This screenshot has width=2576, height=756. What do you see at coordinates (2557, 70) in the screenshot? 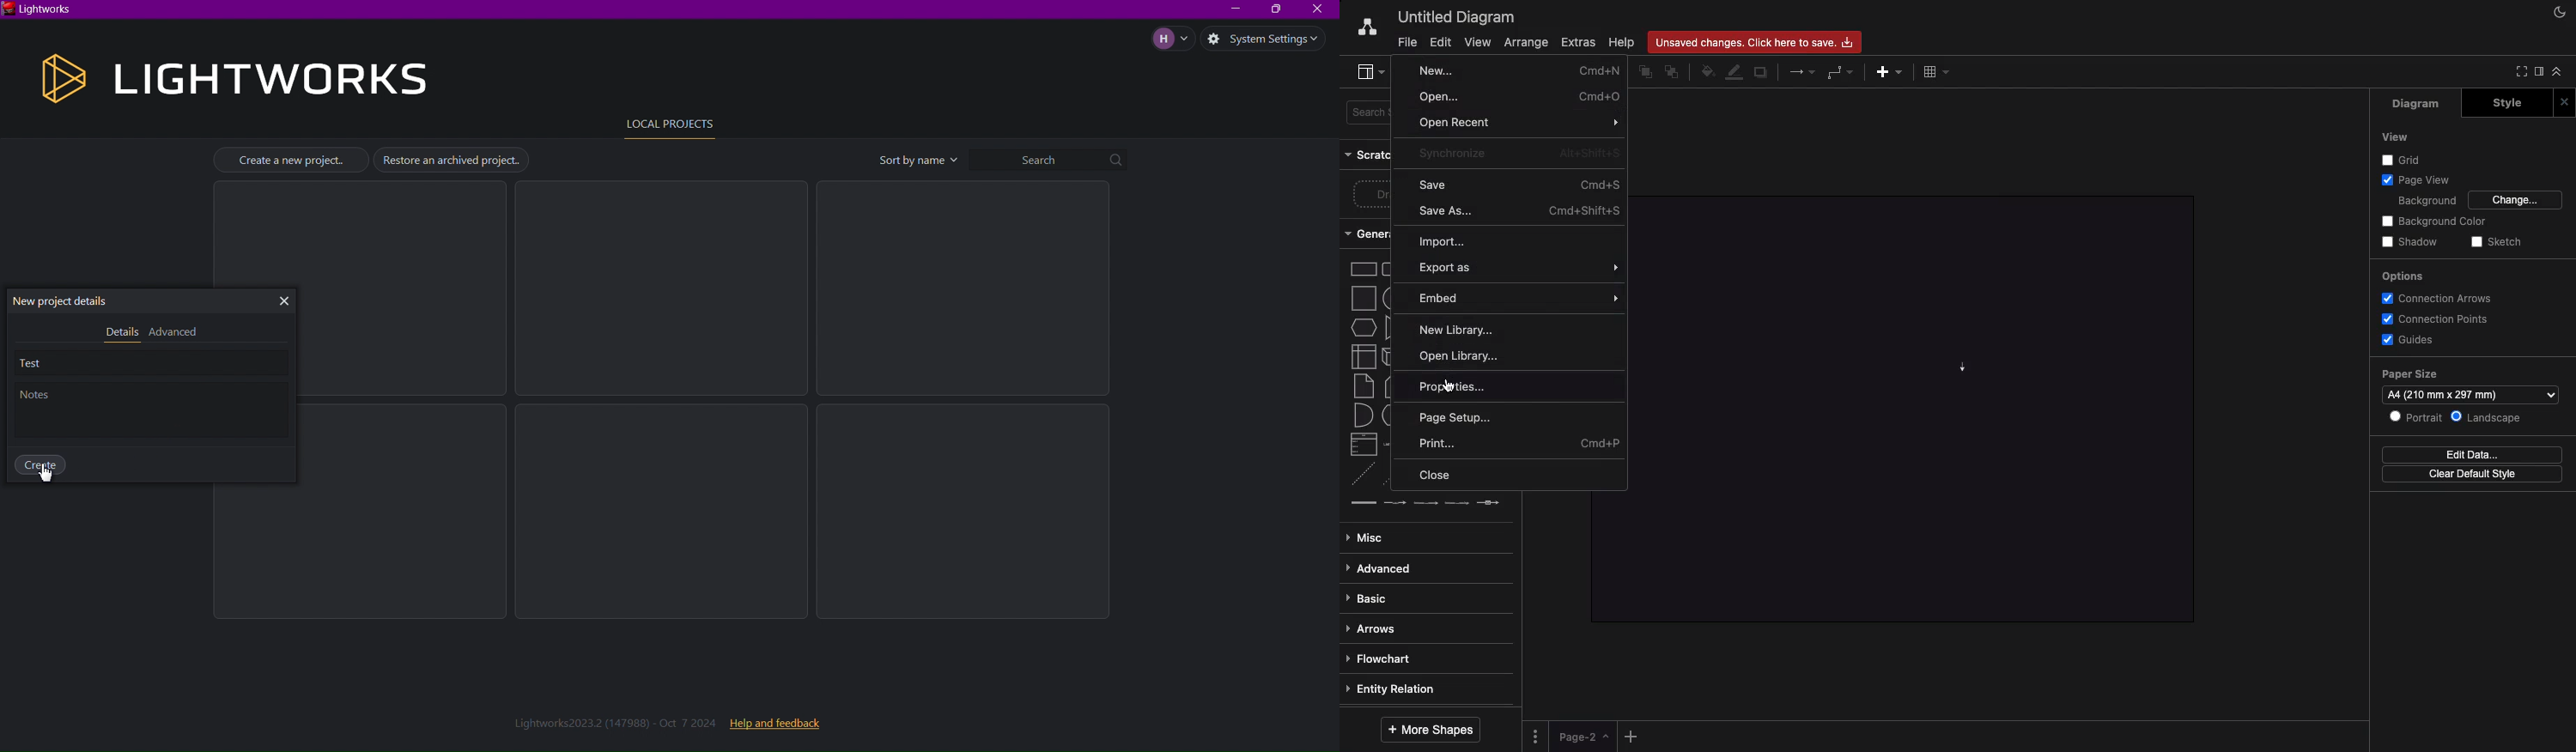
I see `Collapse` at bounding box center [2557, 70].